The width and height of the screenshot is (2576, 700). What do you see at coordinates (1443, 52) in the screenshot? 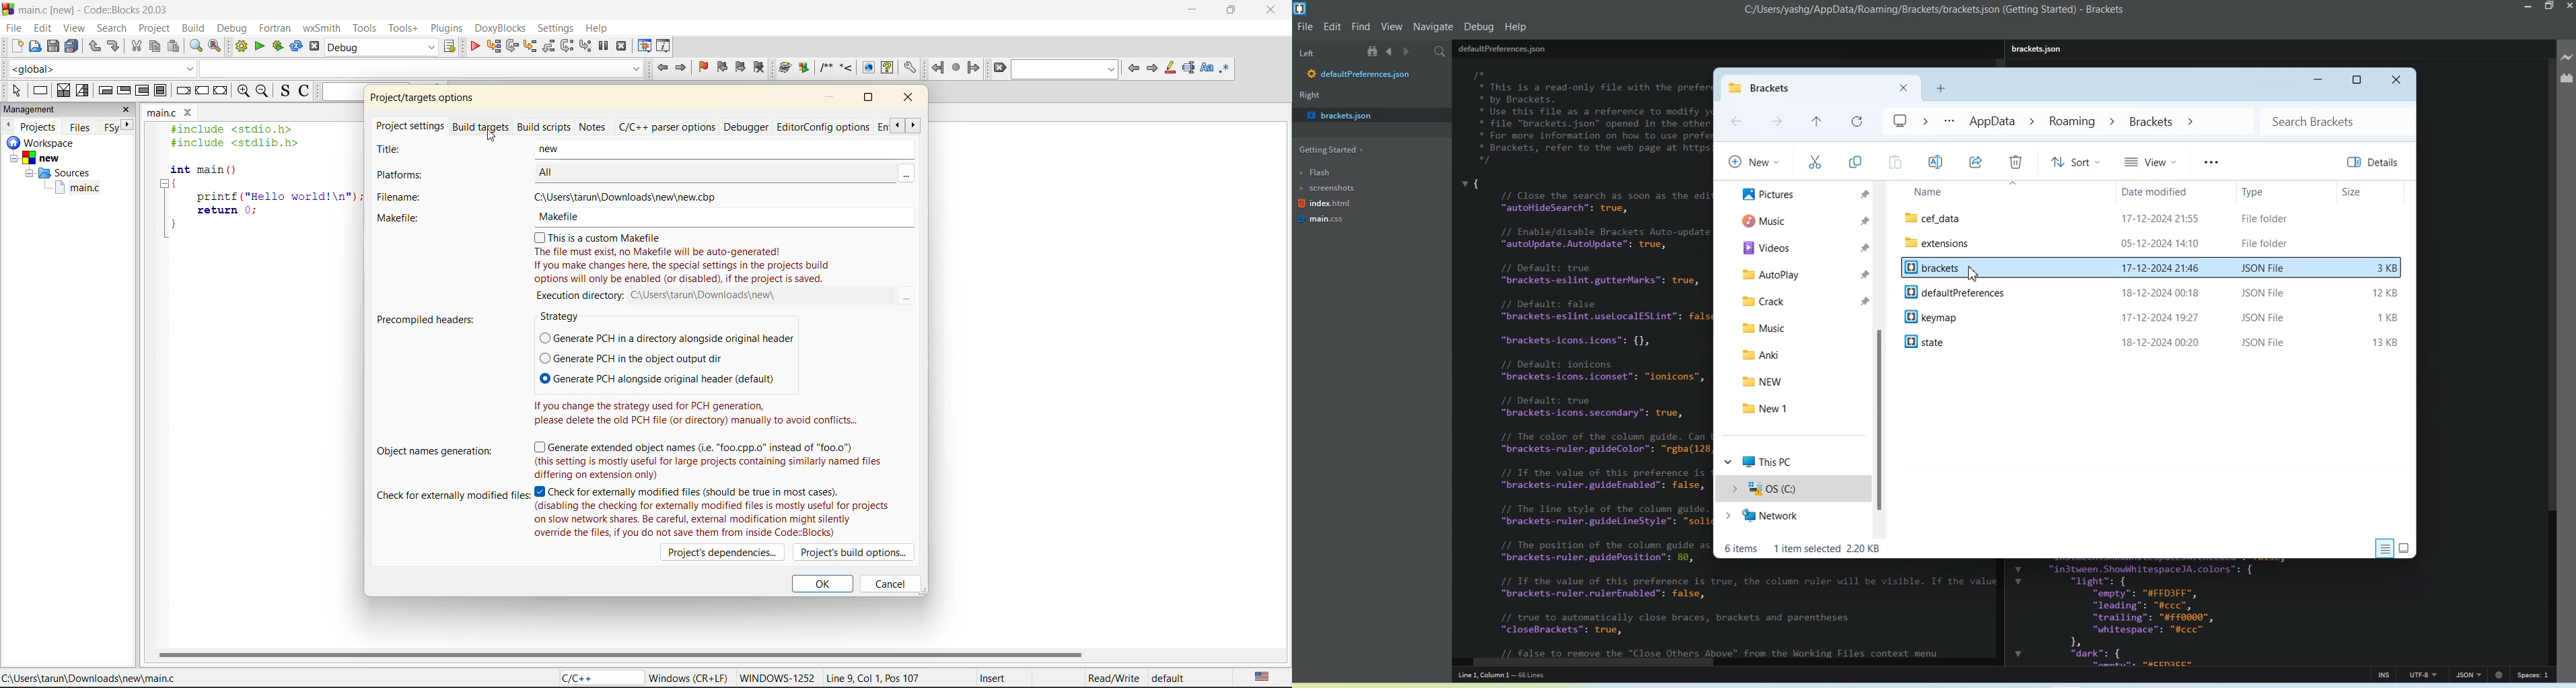
I see `Find in files` at bounding box center [1443, 52].